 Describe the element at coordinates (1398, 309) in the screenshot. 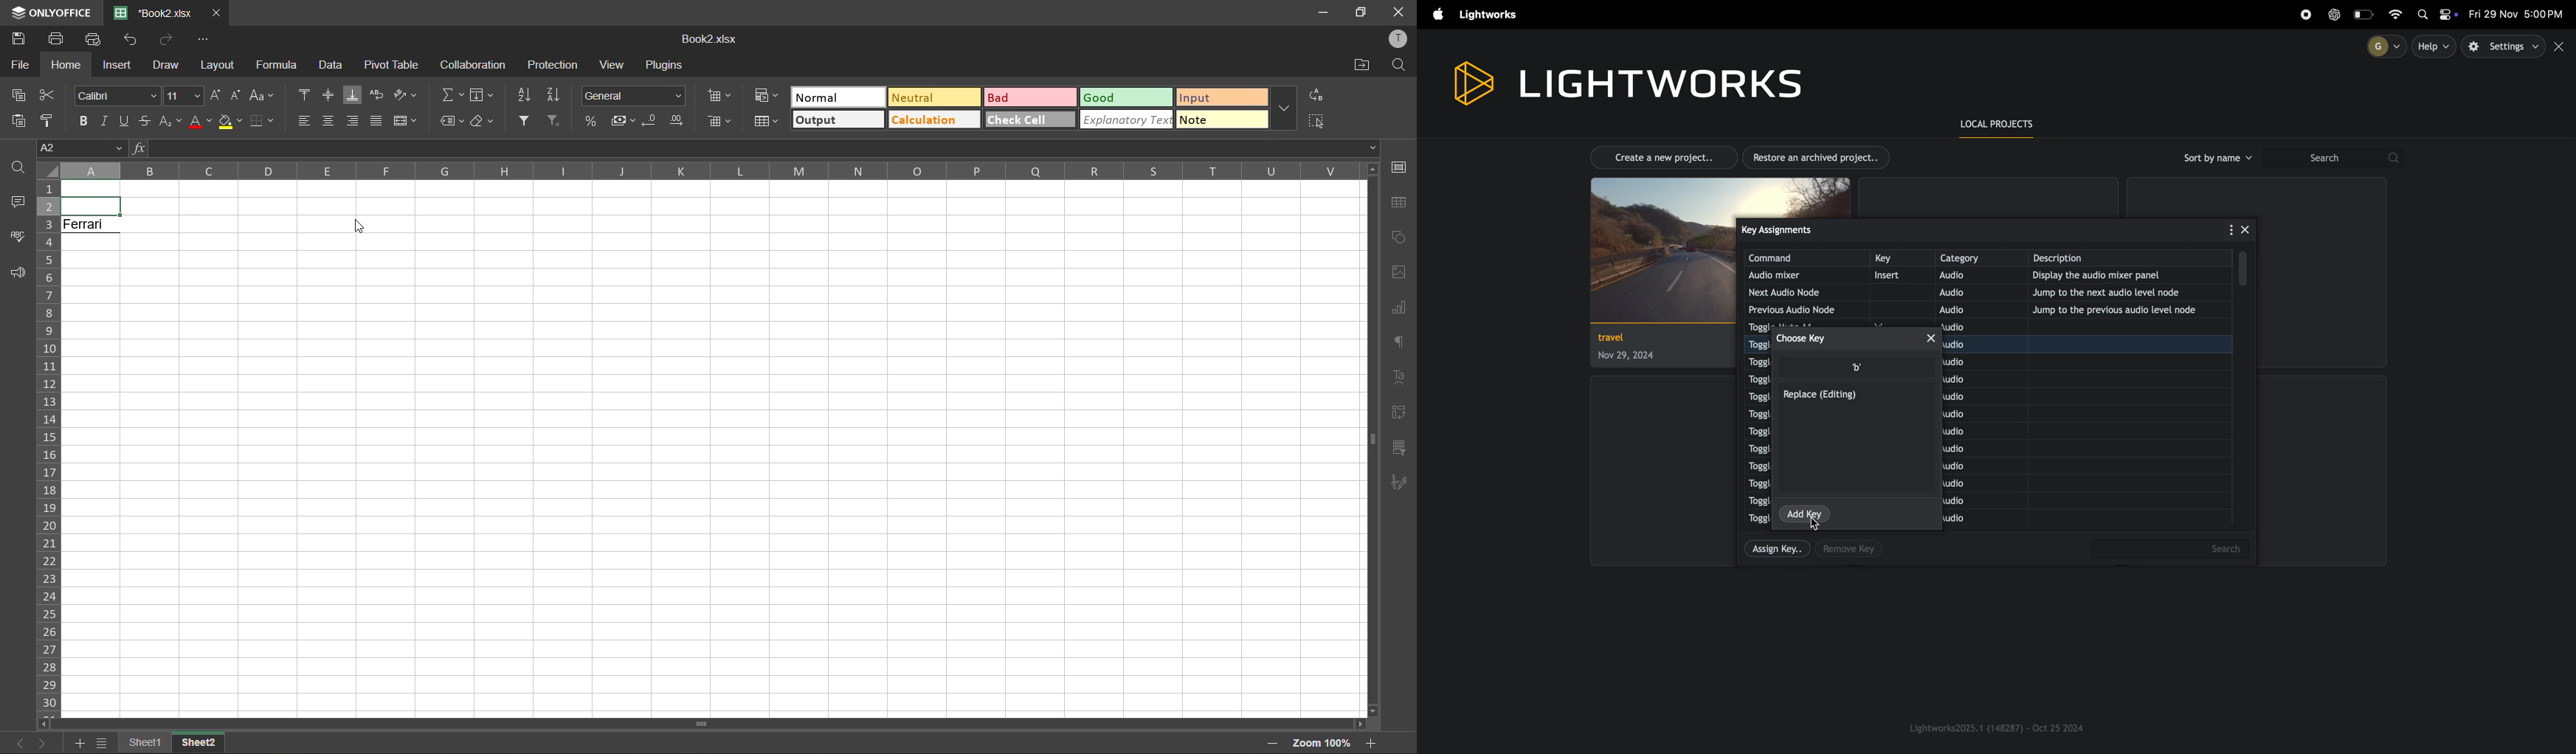

I see `charts` at that location.